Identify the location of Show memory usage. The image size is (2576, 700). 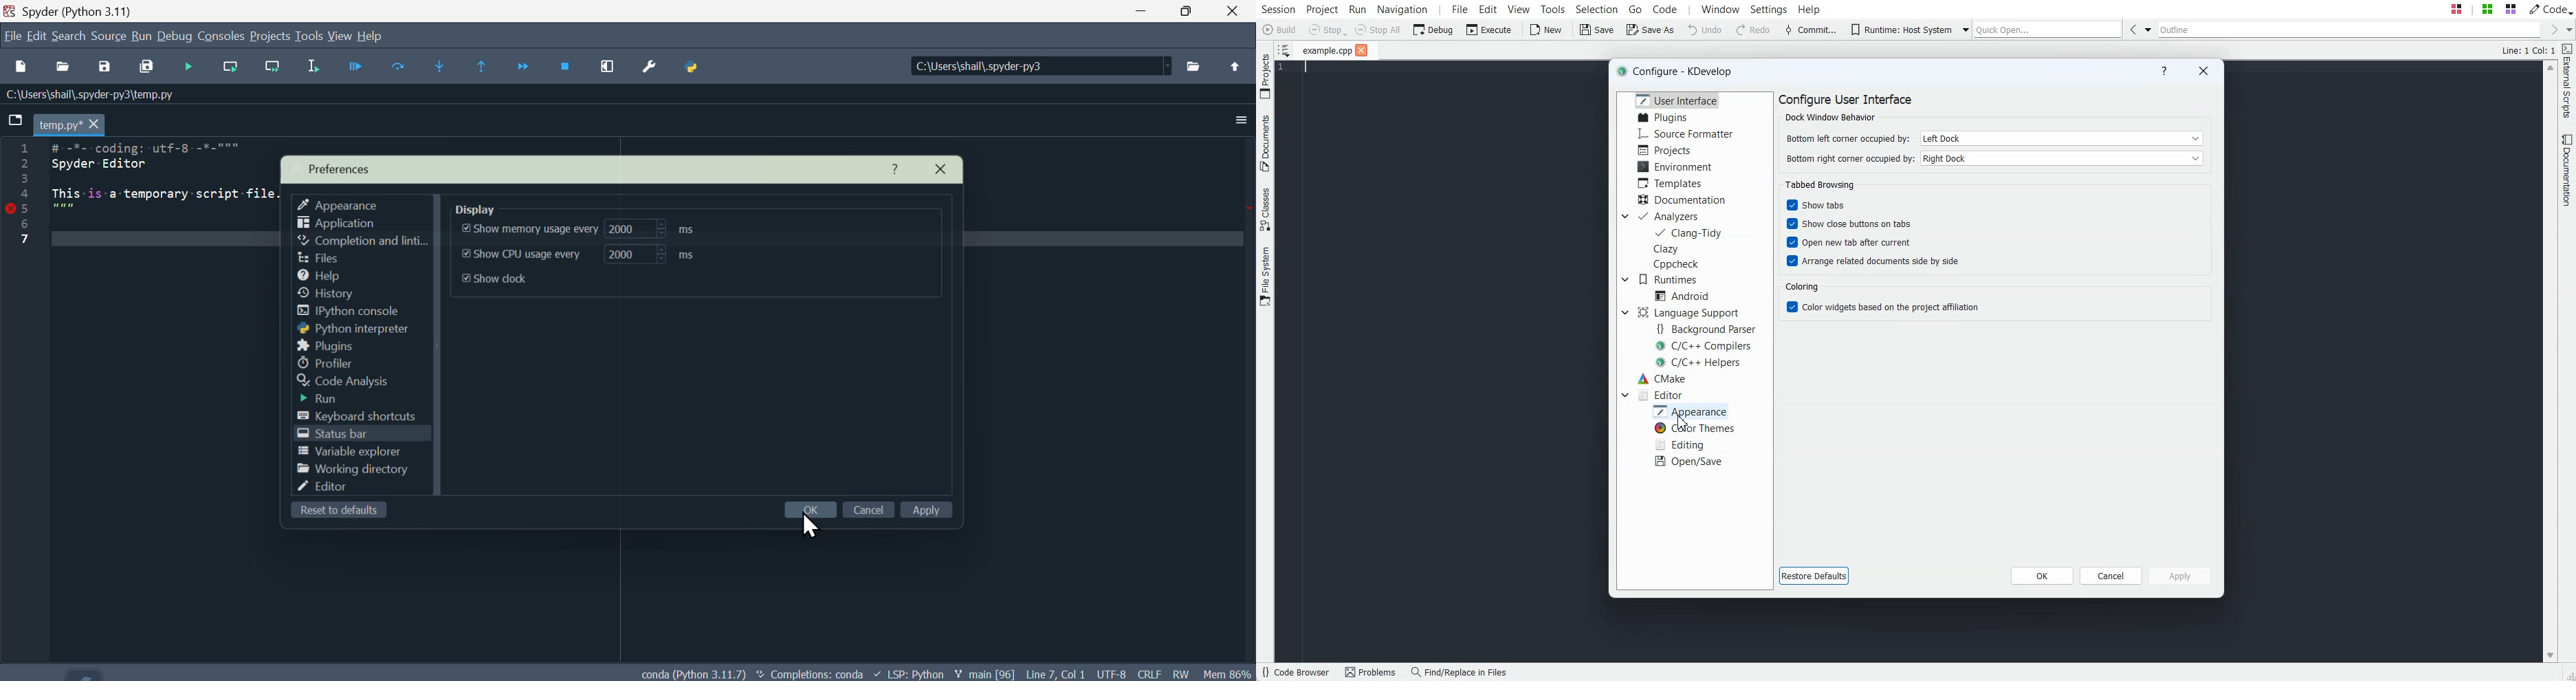
(573, 230).